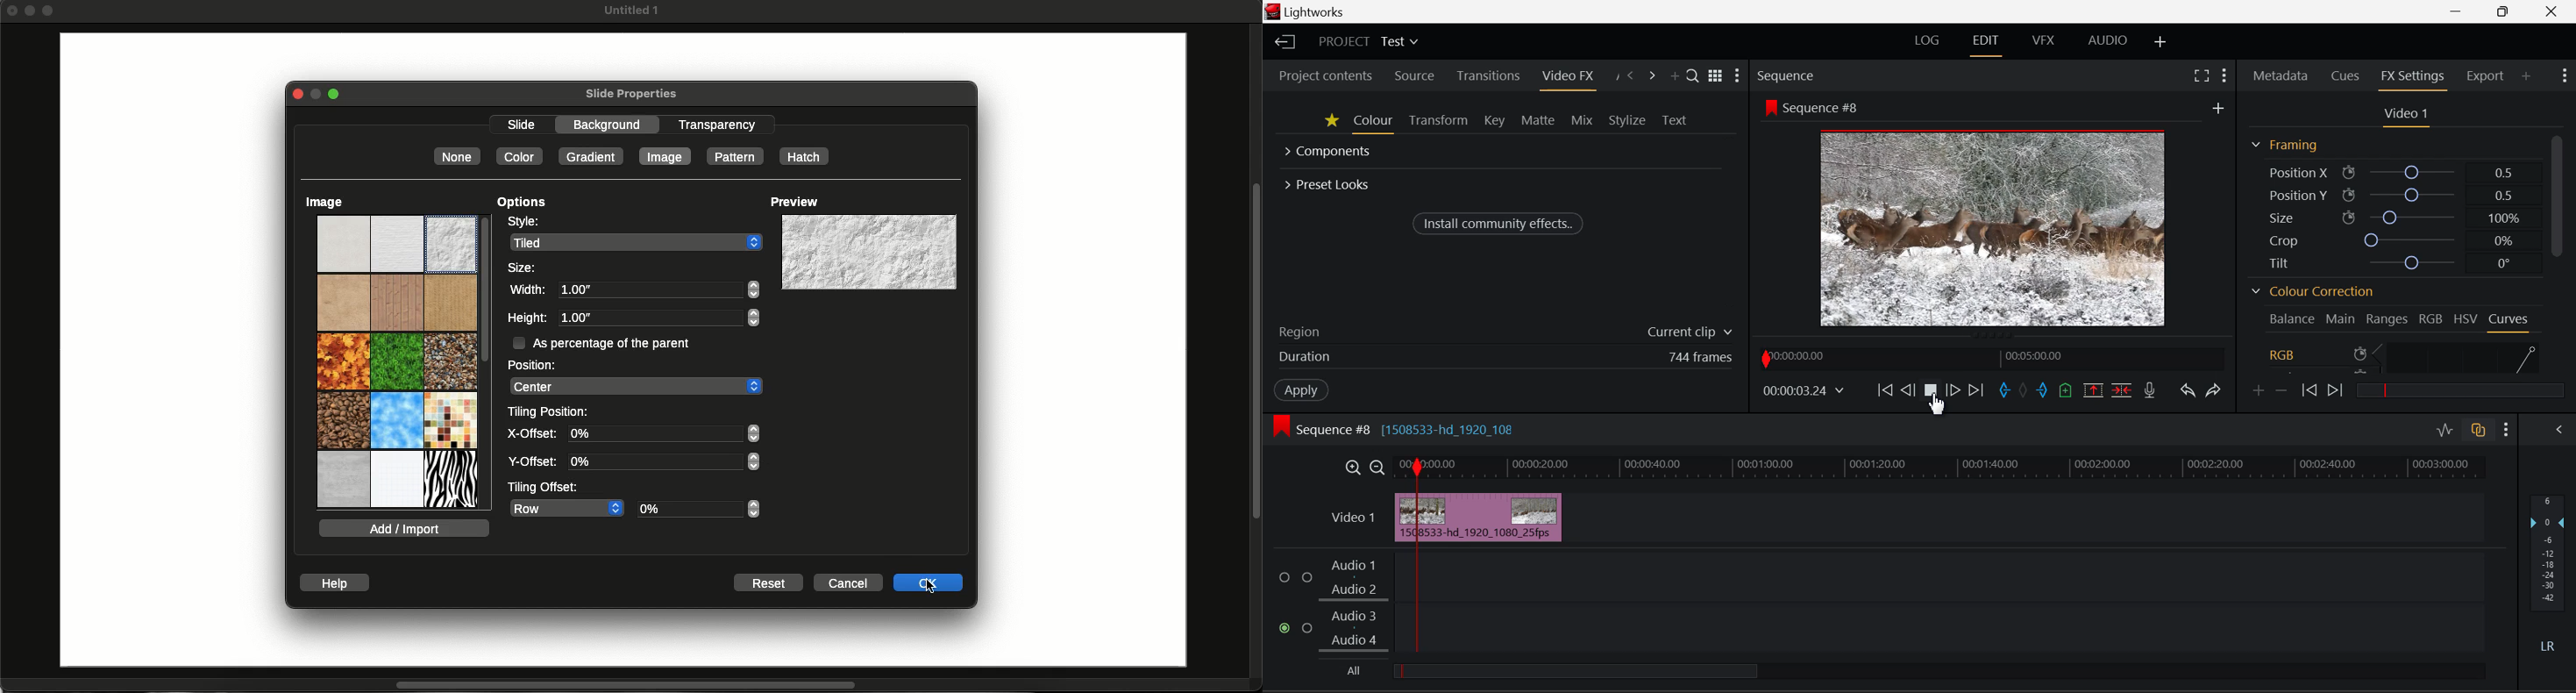 The width and height of the screenshot is (2576, 700). I want to click on Add Layout, so click(2162, 43).